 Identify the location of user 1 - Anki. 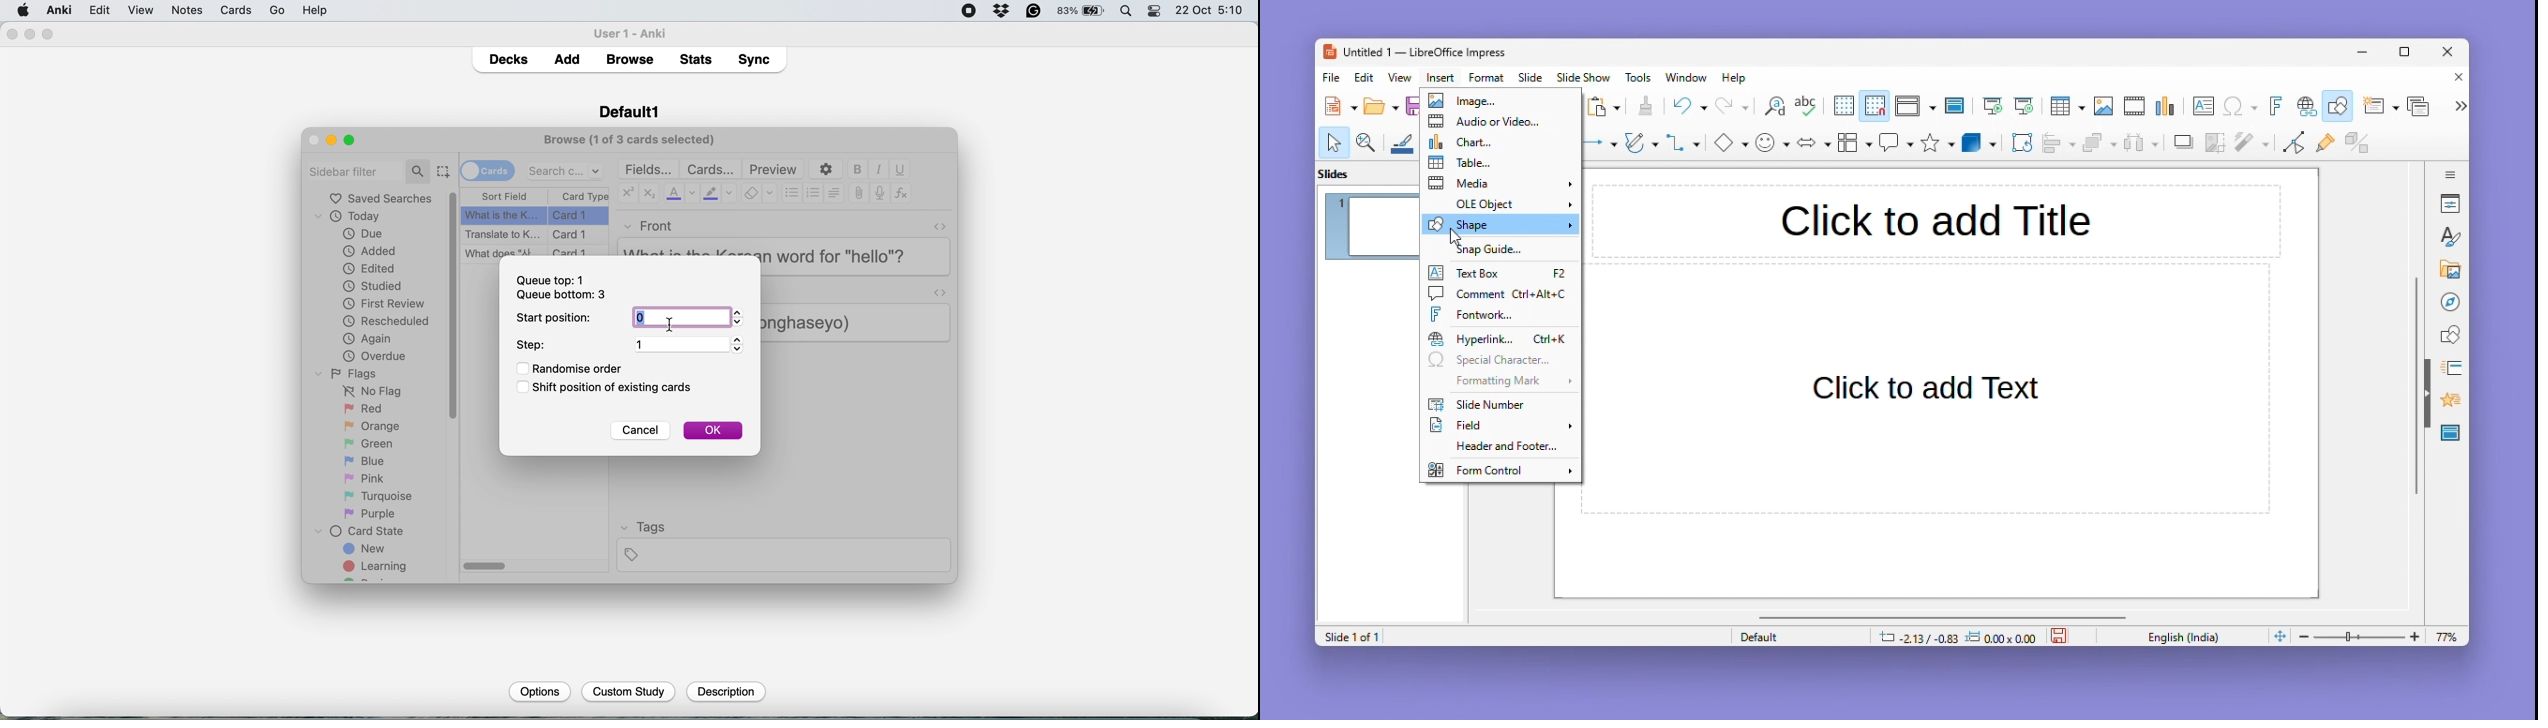
(636, 32).